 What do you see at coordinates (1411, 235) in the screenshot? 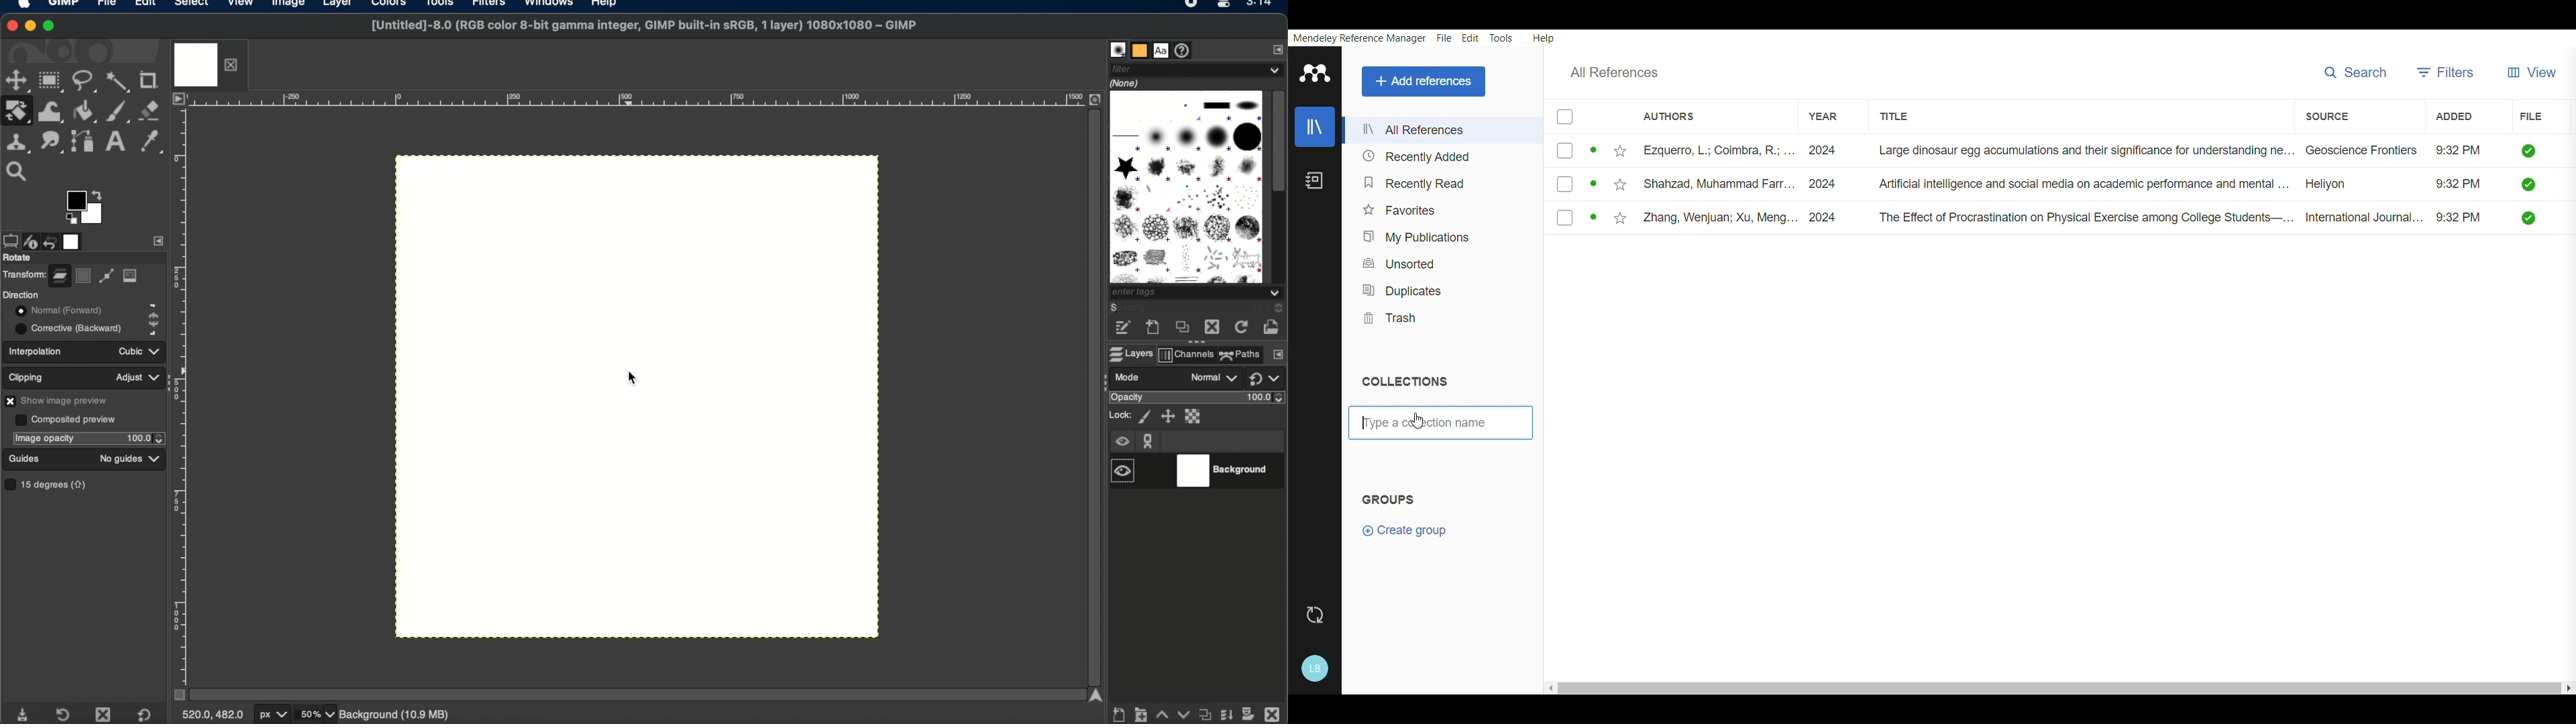
I see `My Publications` at bounding box center [1411, 235].